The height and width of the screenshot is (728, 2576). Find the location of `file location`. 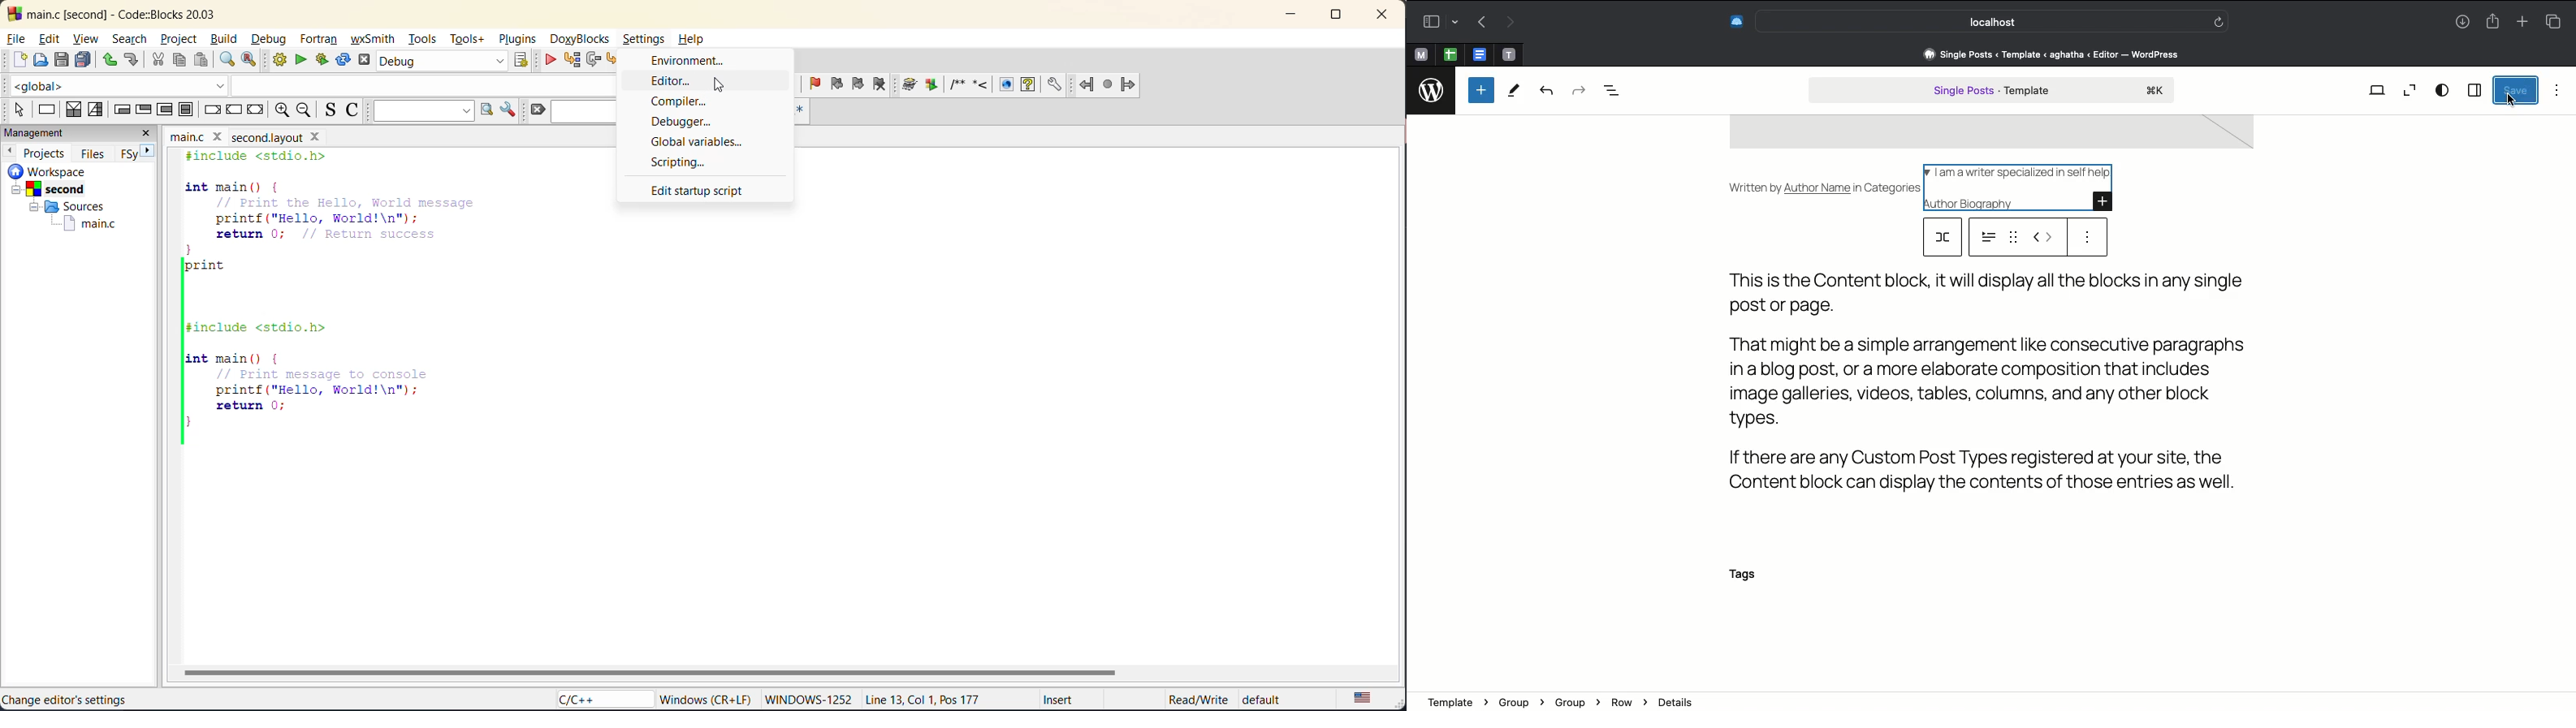

file location is located at coordinates (112, 702).